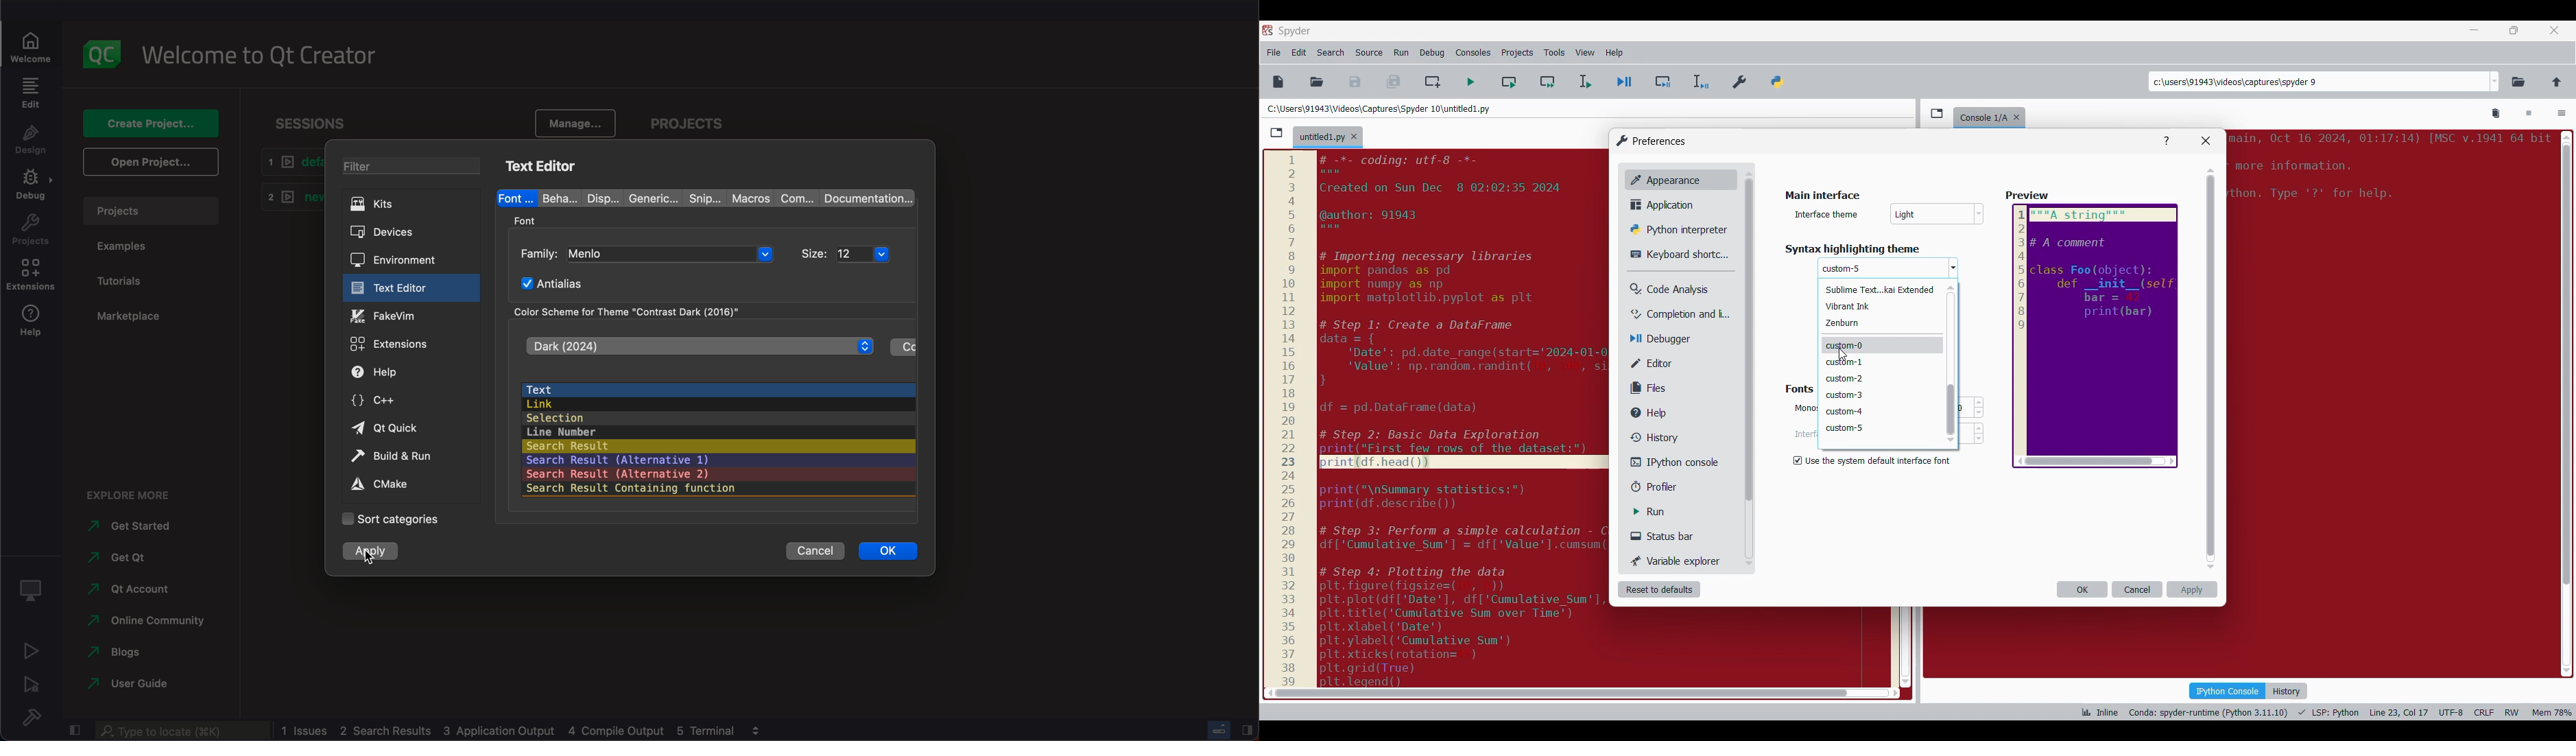 This screenshot has width=2576, height=756. I want to click on account, so click(132, 591).